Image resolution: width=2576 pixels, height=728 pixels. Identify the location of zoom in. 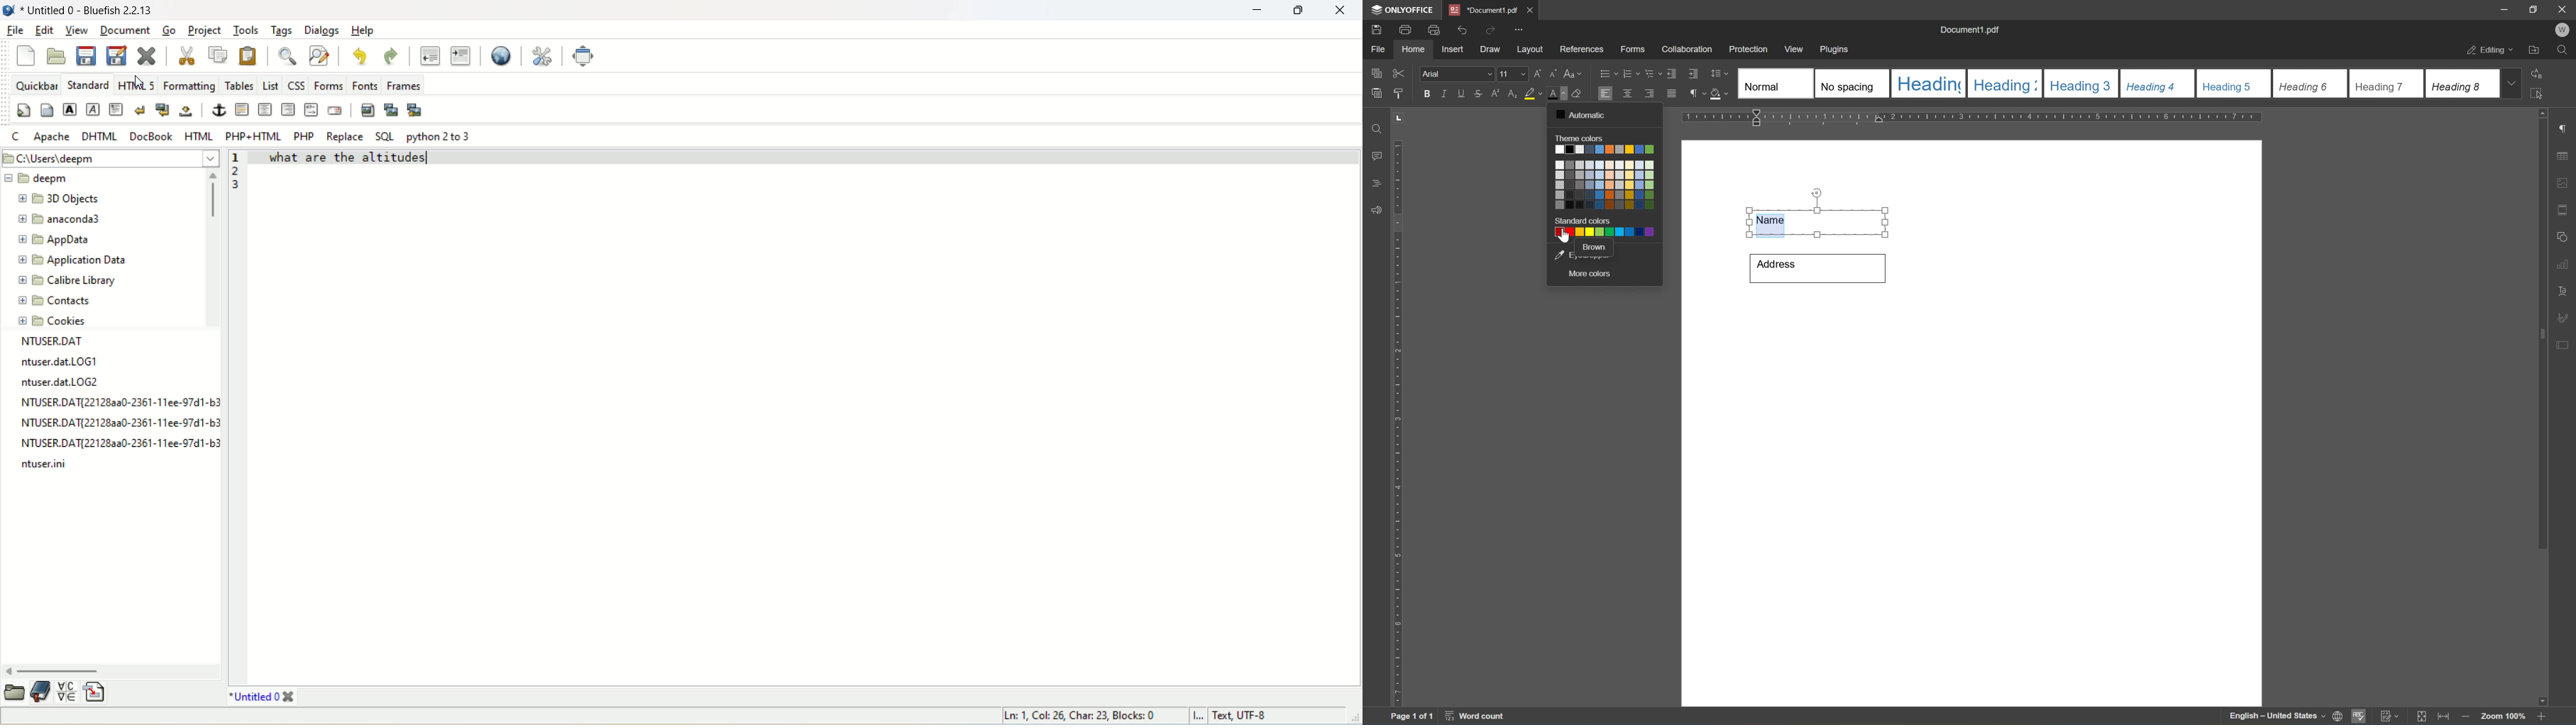
(2463, 717).